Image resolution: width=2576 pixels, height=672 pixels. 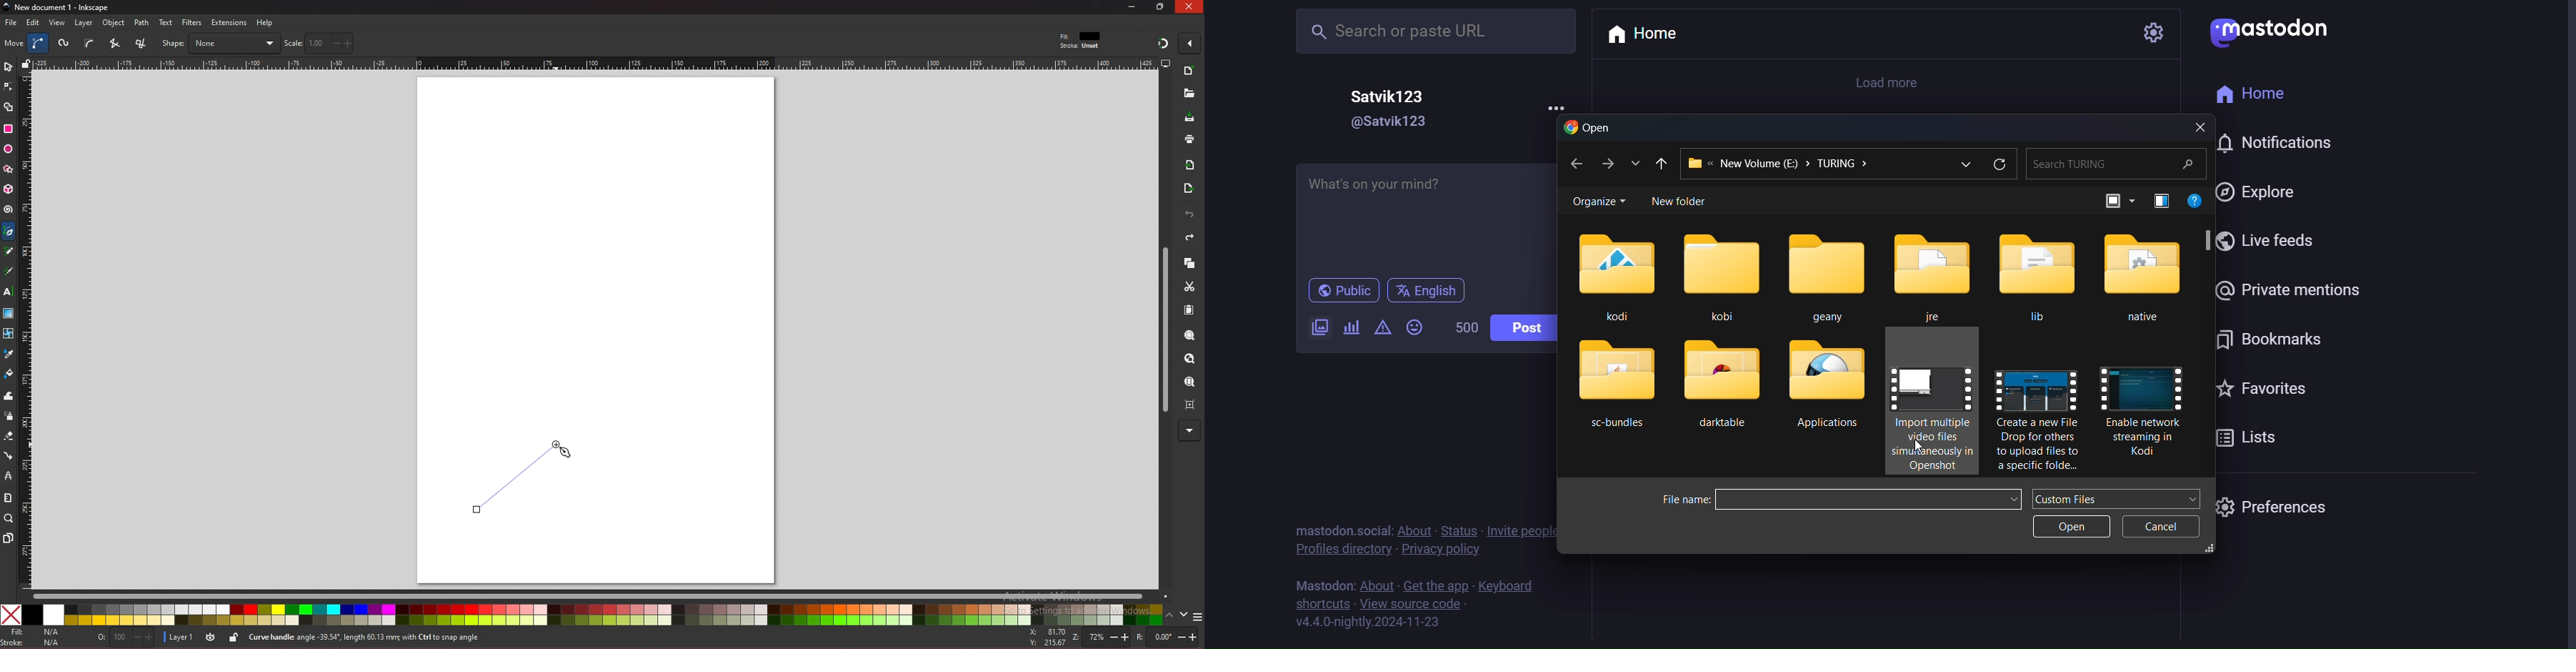 I want to click on about, so click(x=1414, y=530).